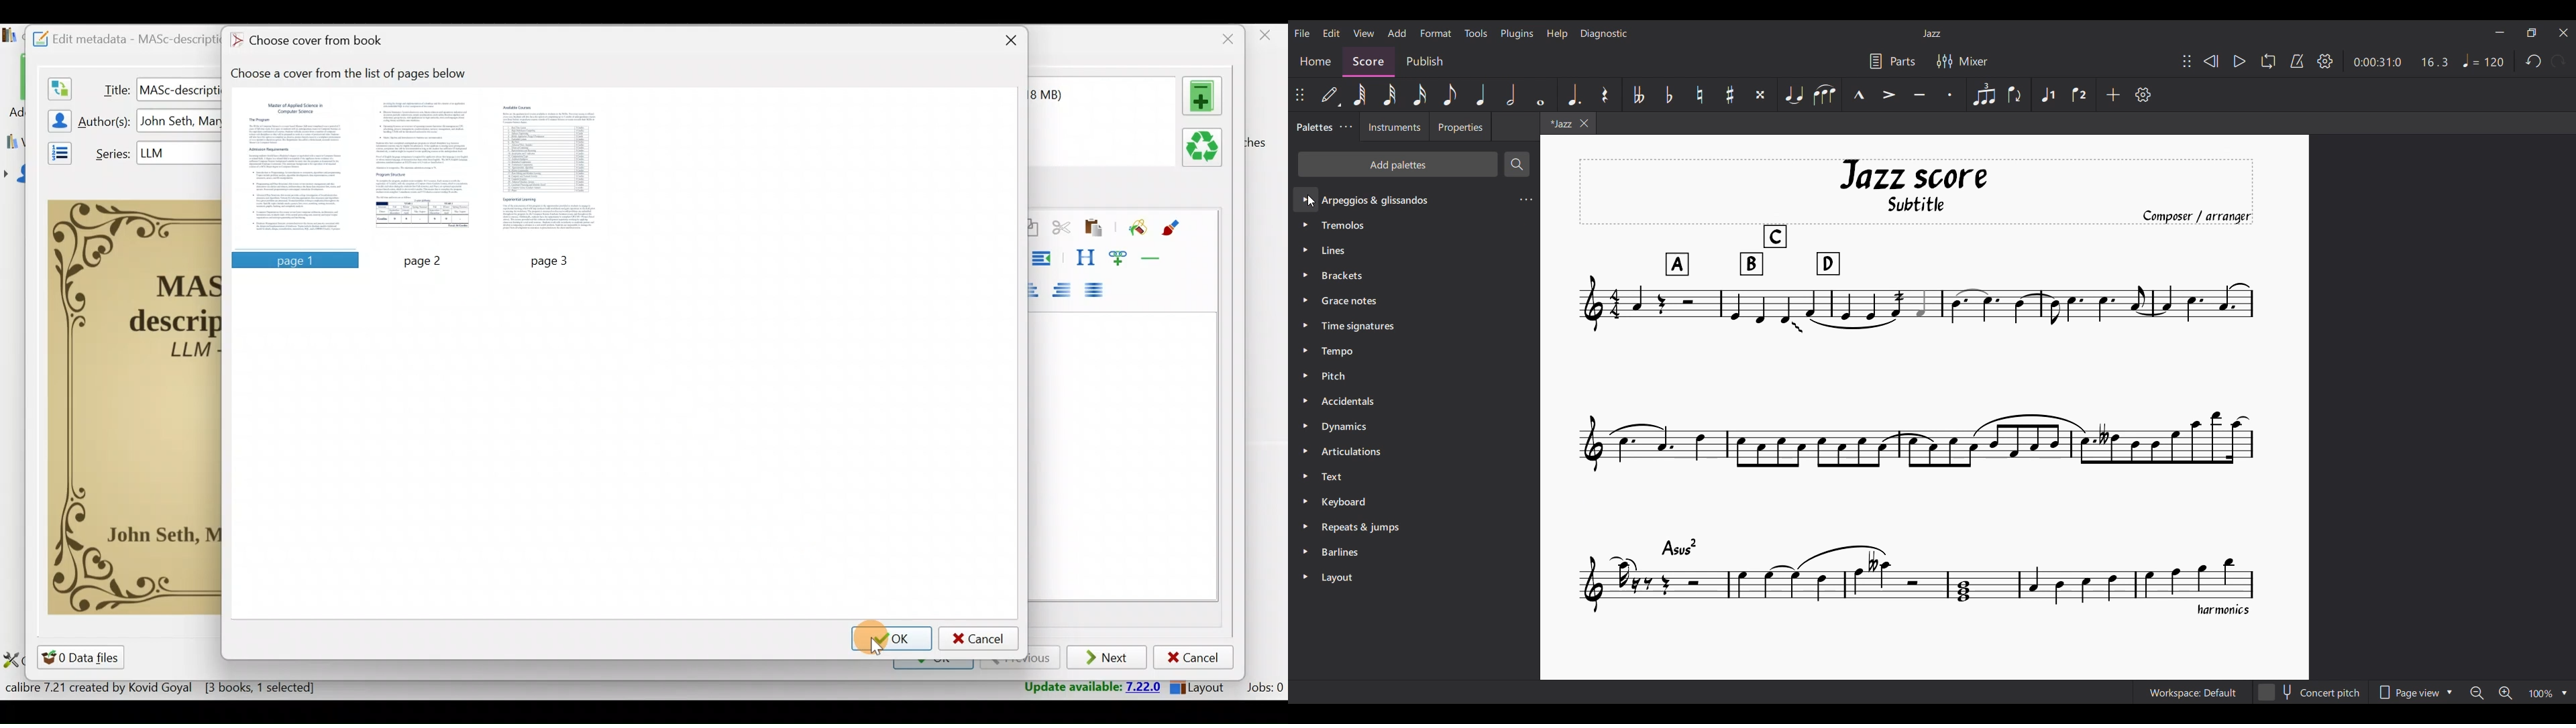 The image size is (2576, 728). Describe the element at coordinates (424, 168) in the screenshot. I see `Page 2` at that location.